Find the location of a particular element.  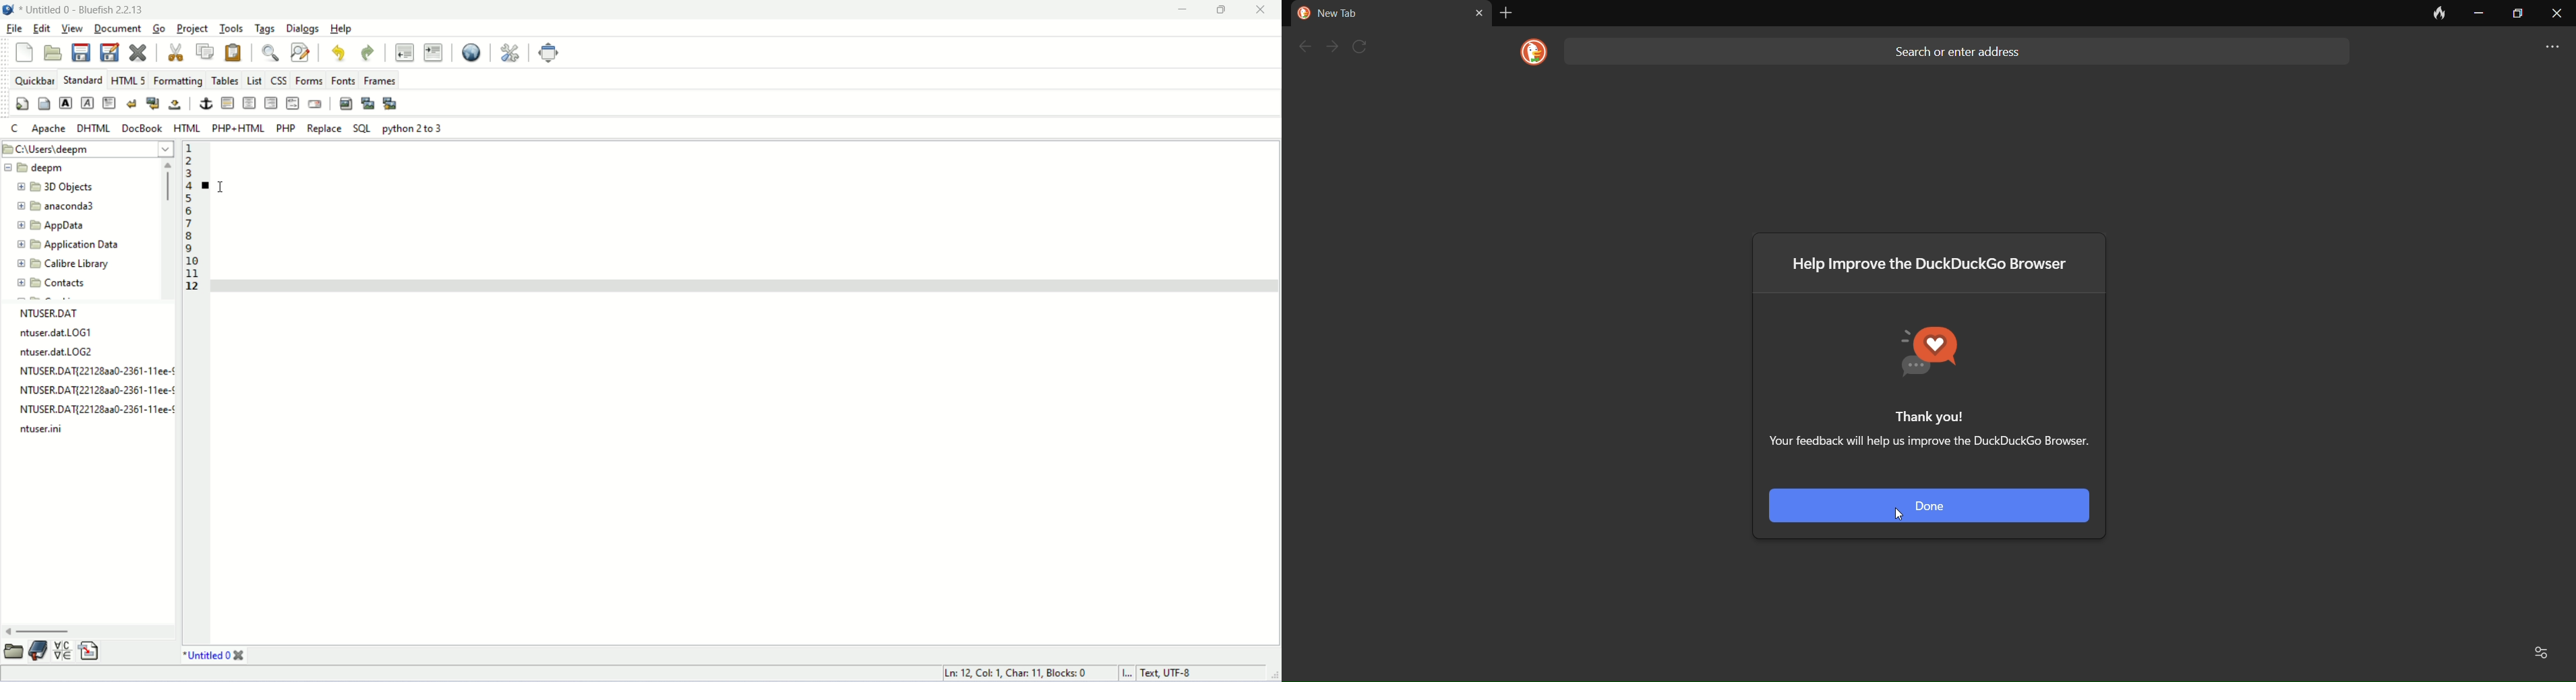

text, UTF-8 is located at coordinates (1169, 674).